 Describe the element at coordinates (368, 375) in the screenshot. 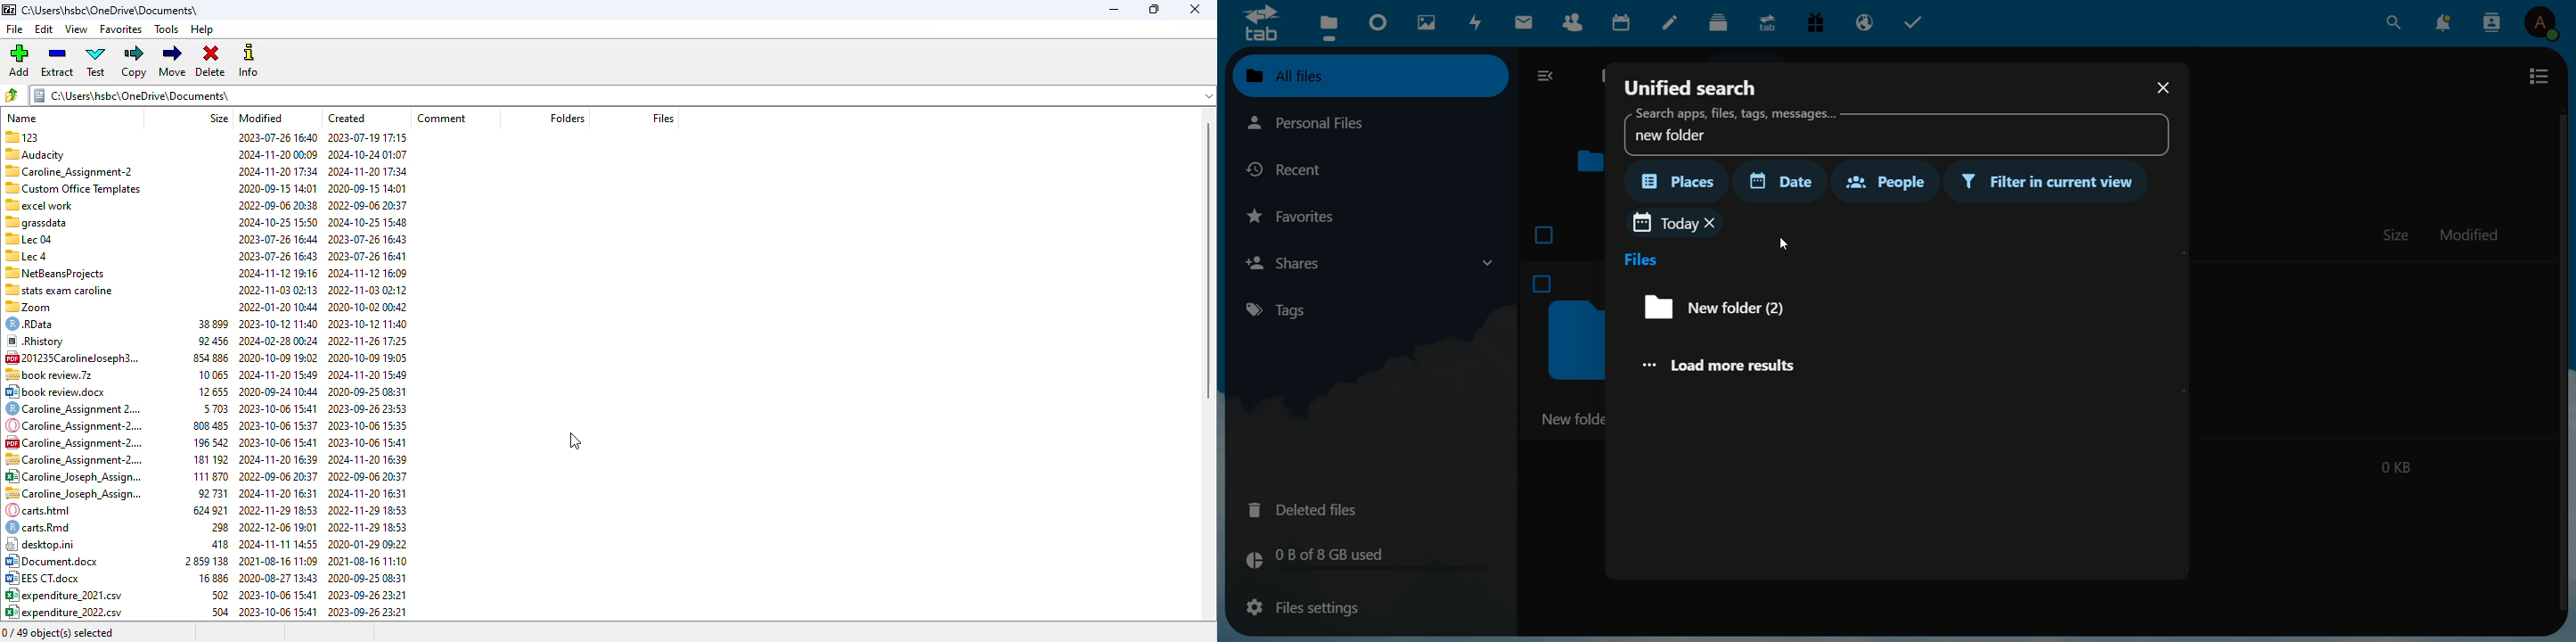

I see `created date & time` at that location.